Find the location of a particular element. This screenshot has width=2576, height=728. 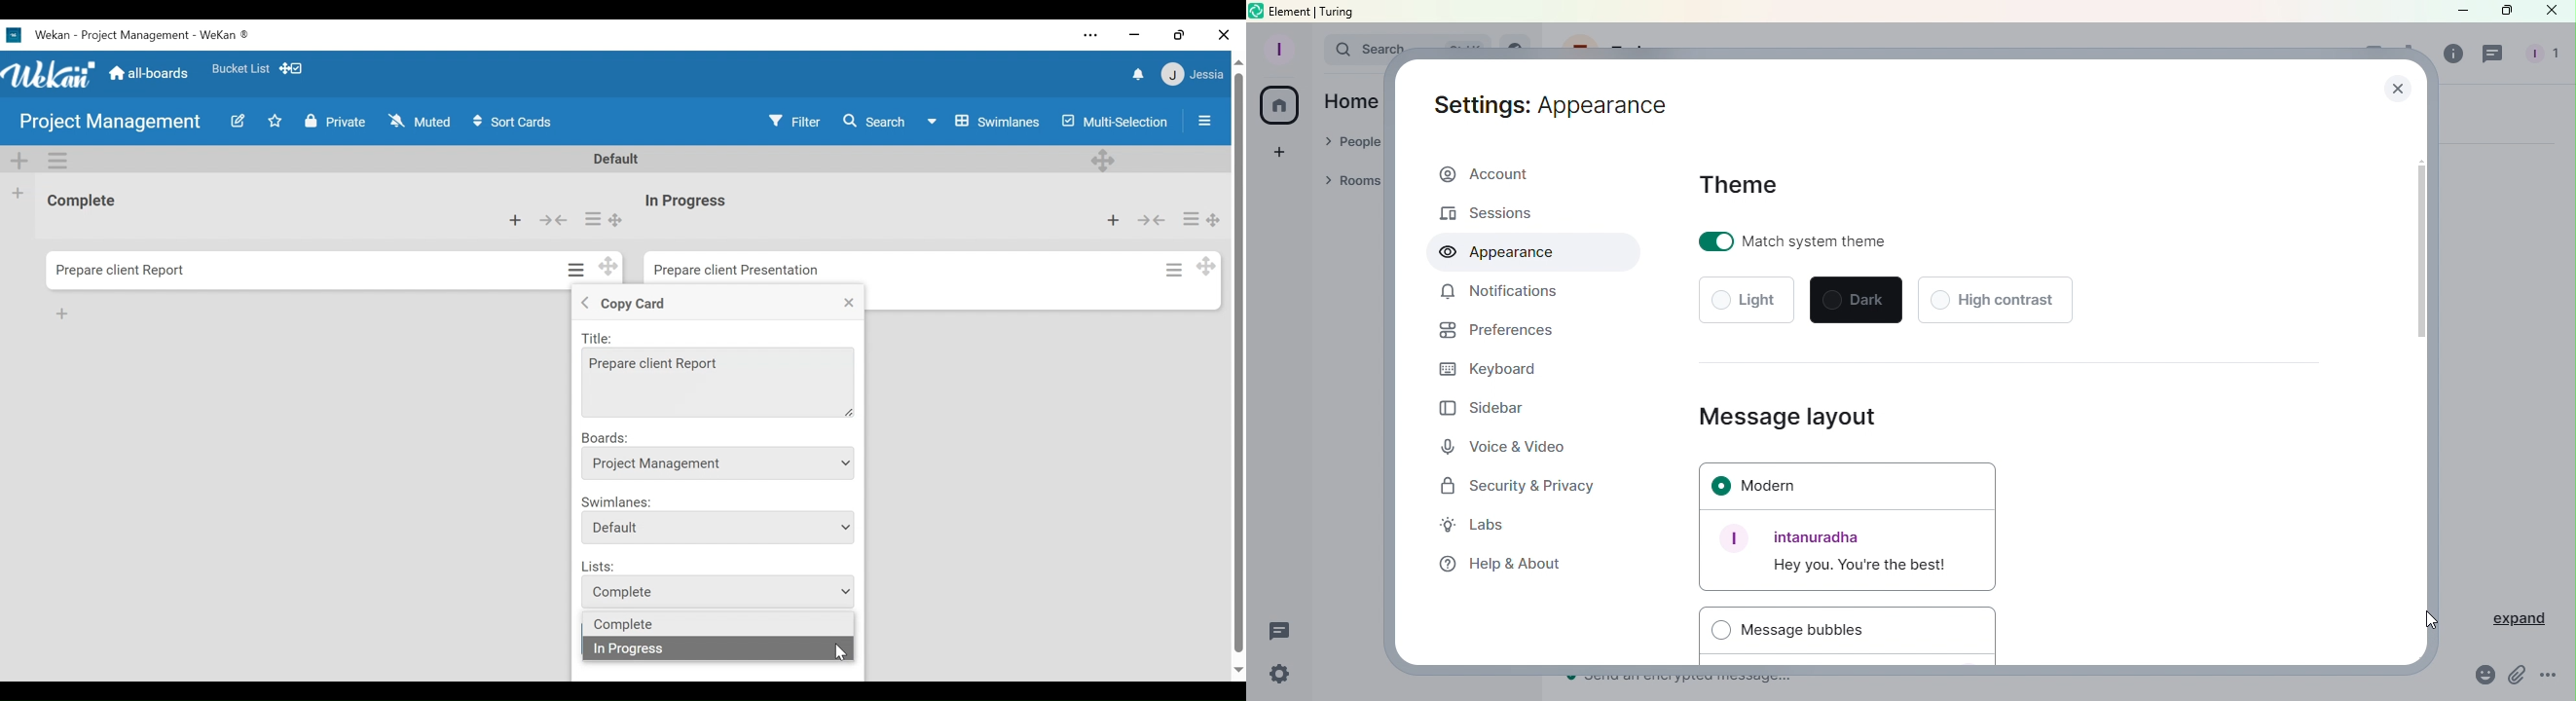

Multi-Selection is located at coordinates (1118, 121).